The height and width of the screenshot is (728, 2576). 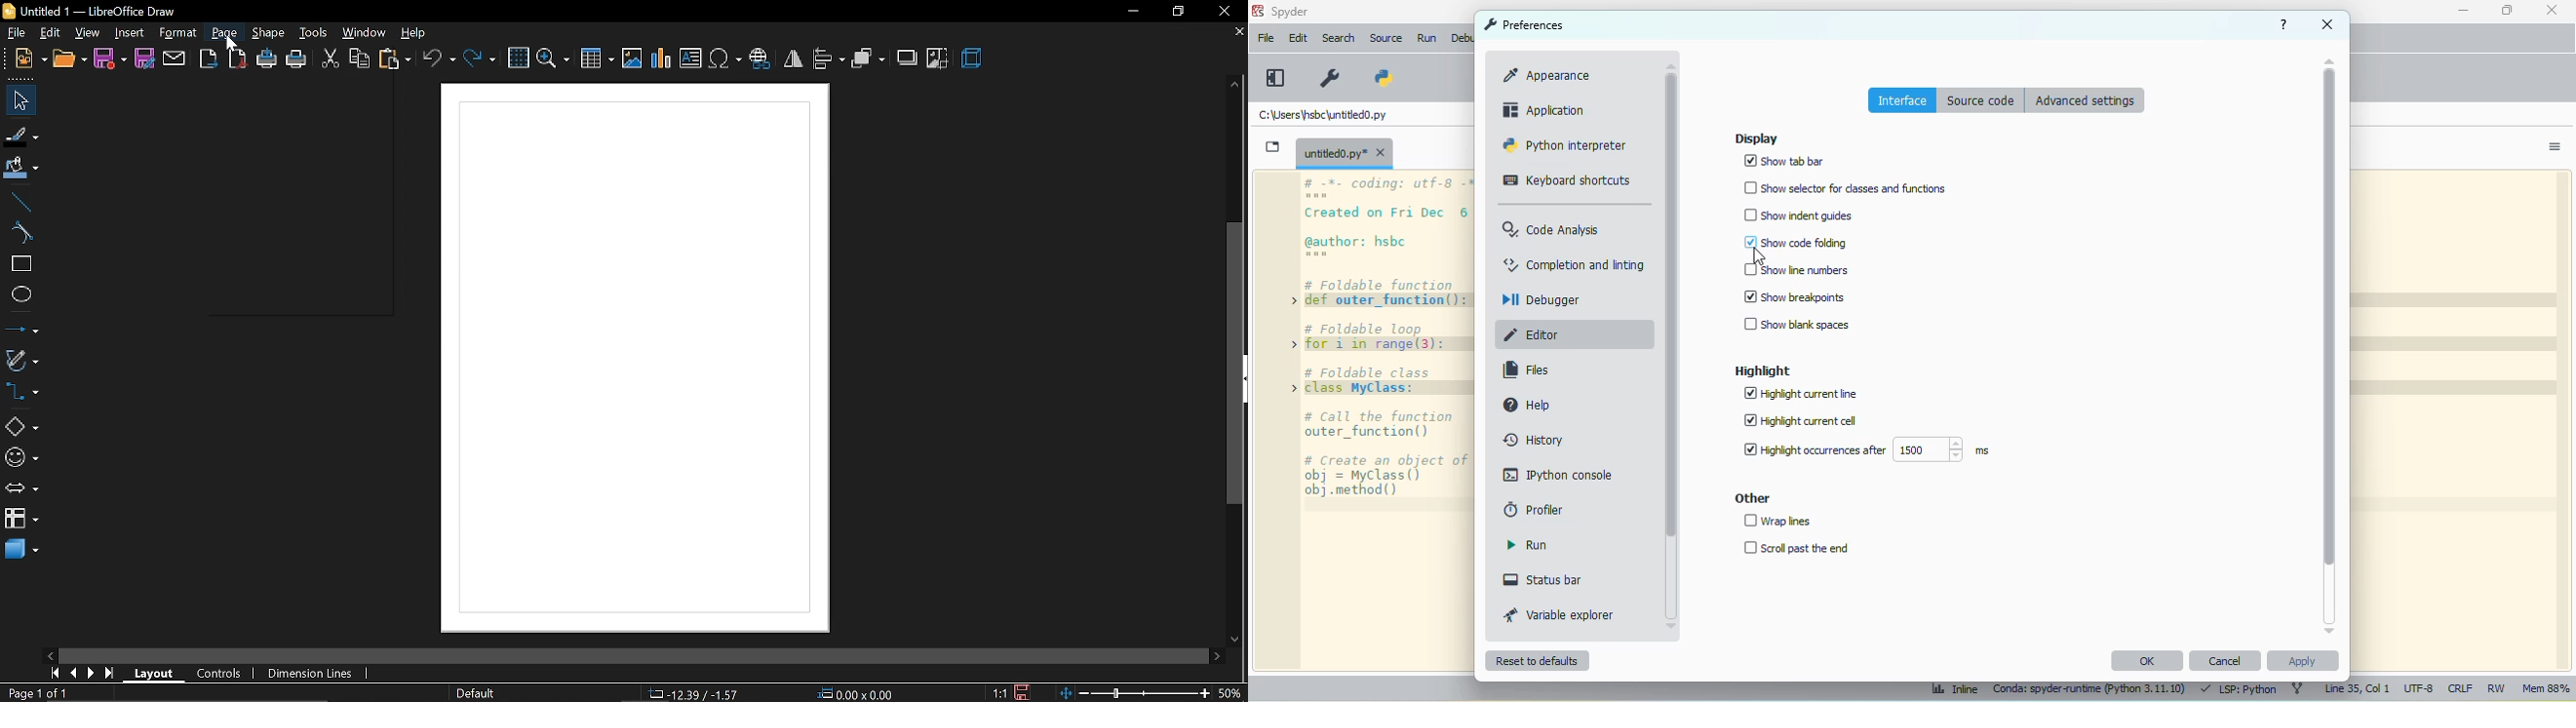 What do you see at coordinates (1258, 11) in the screenshot?
I see `logo` at bounding box center [1258, 11].